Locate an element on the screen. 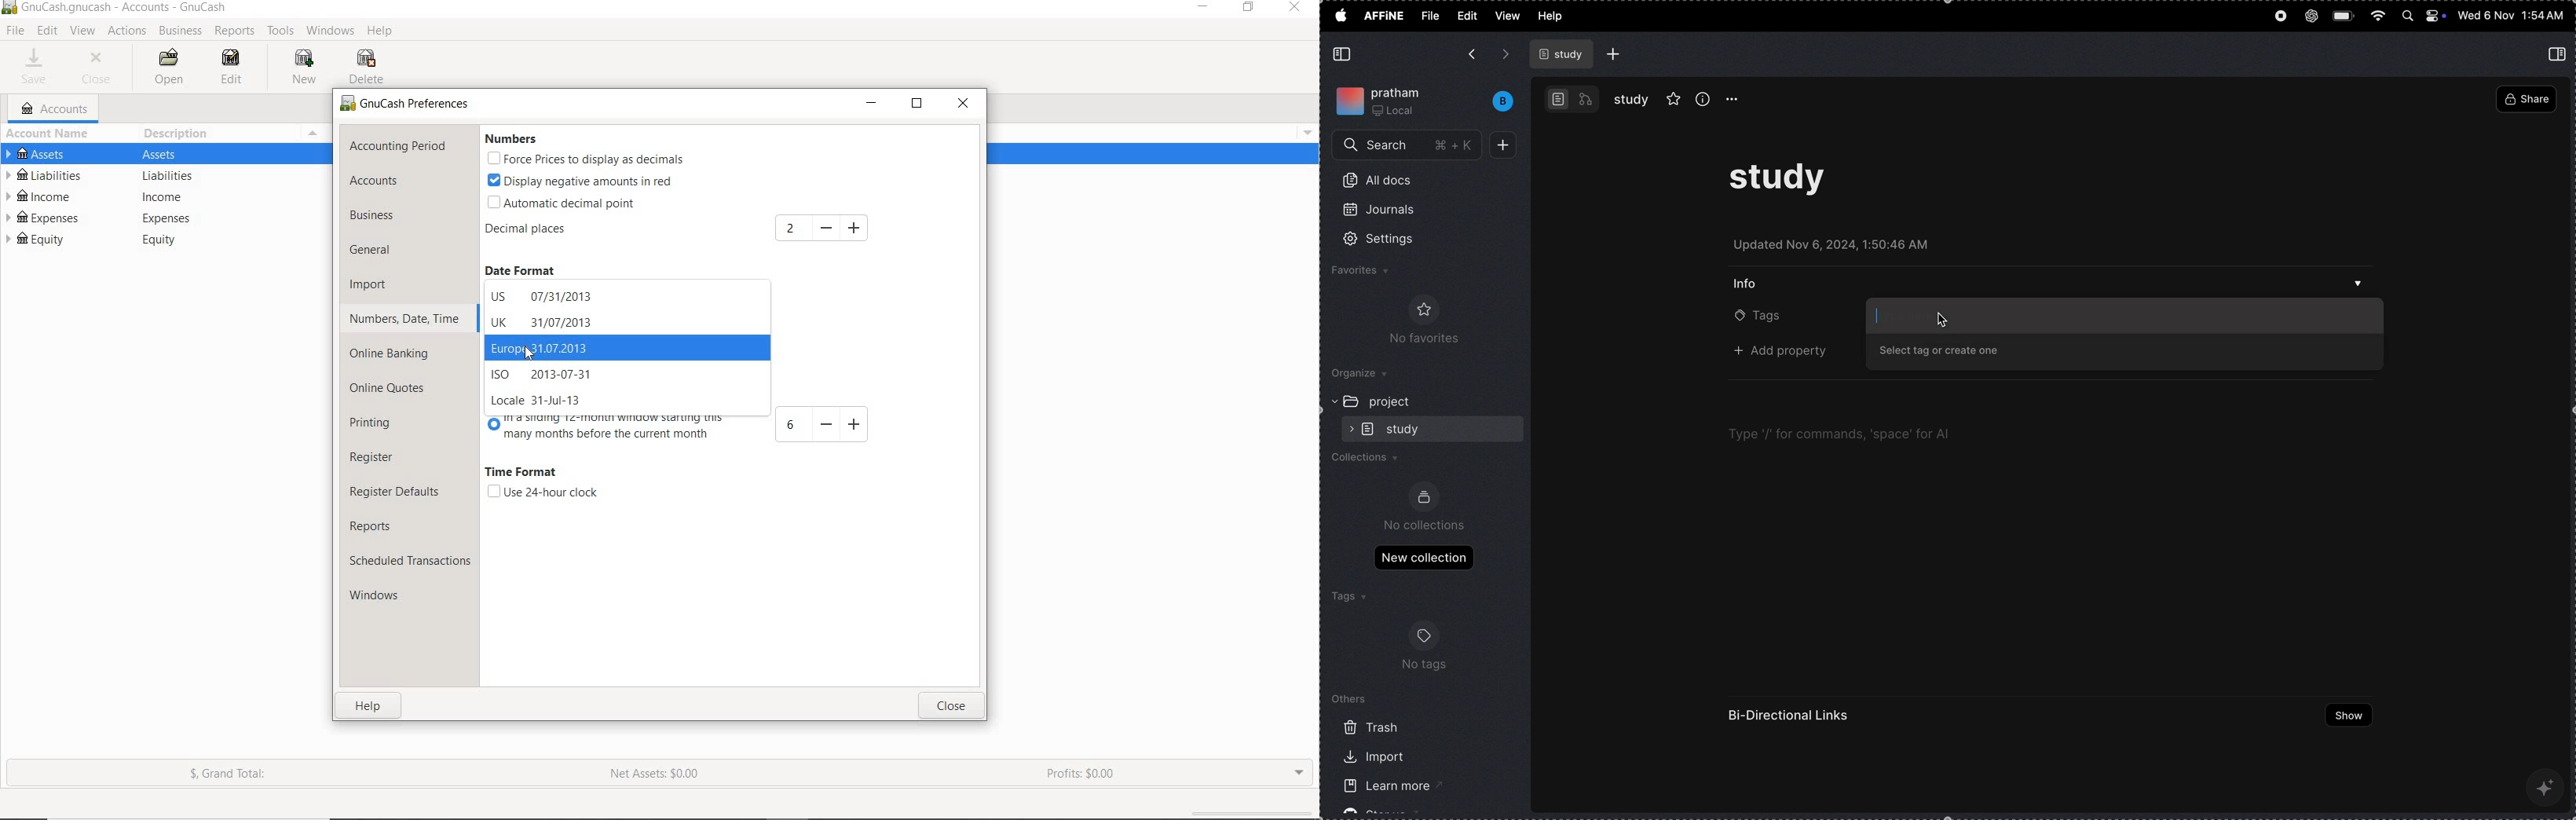  chat gpt is located at coordinates (2311, 13).